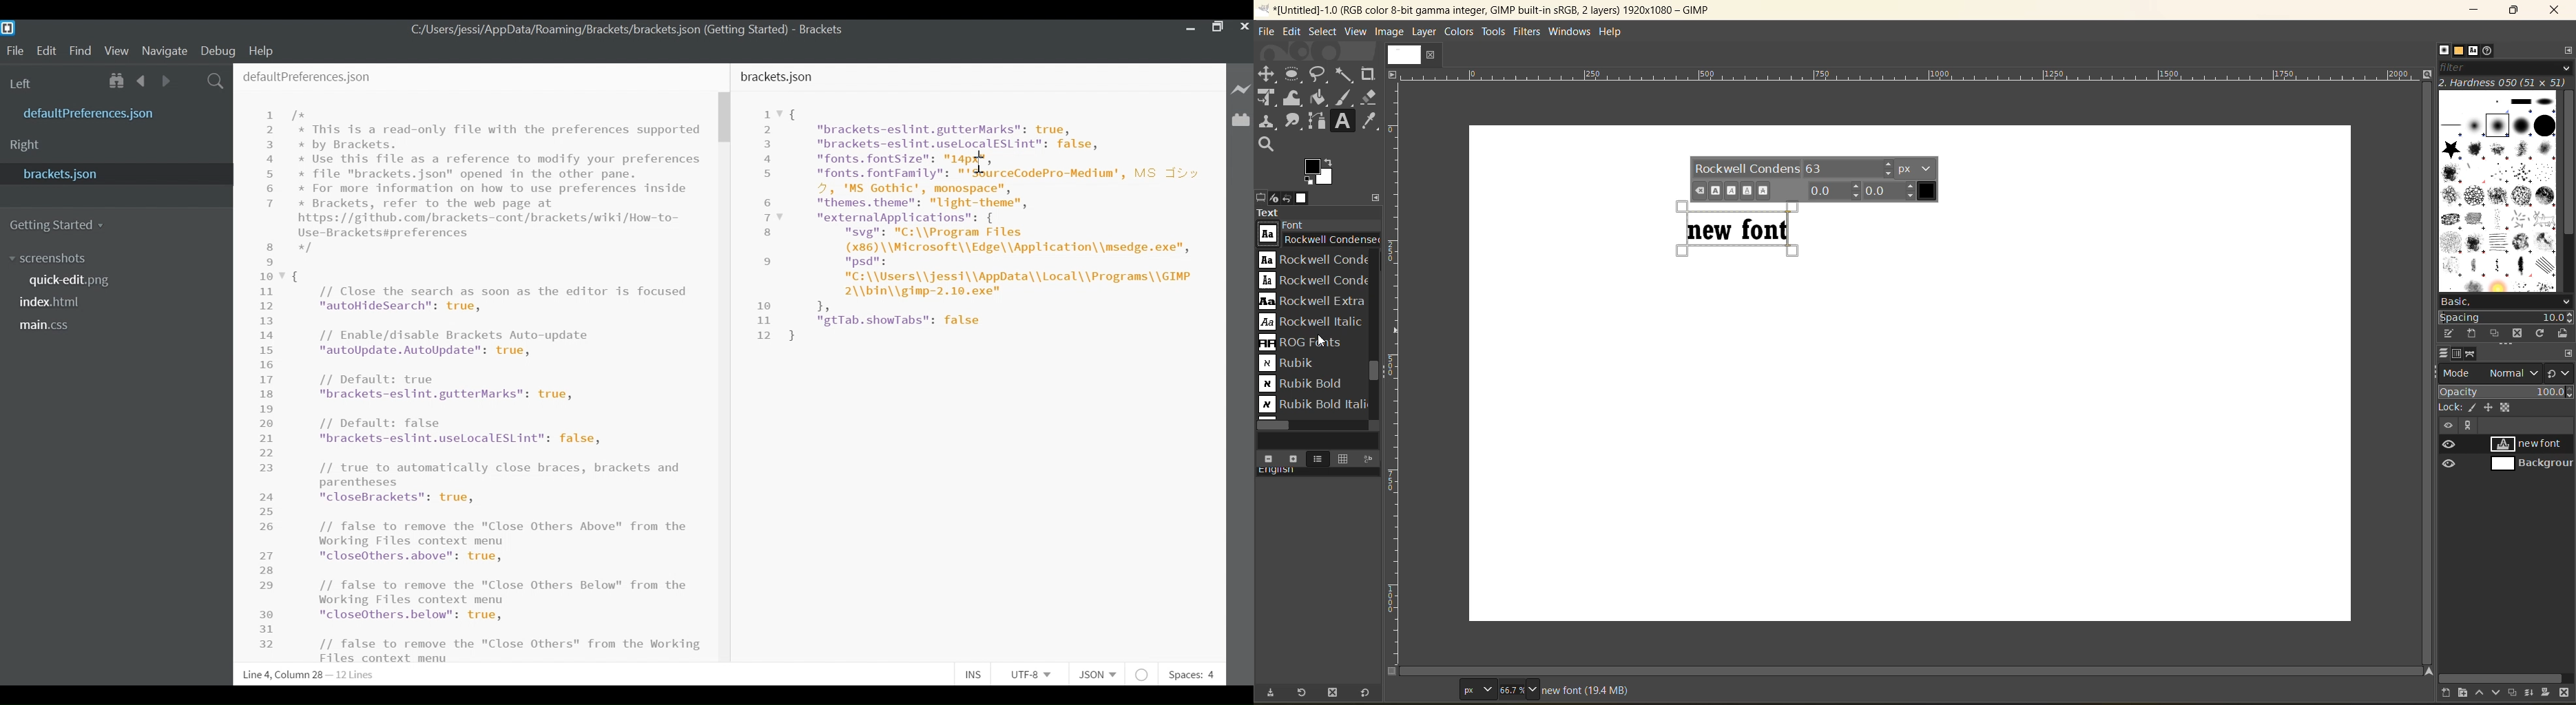 The height and width of the screenshot is (728, 2576). Describe the element at coordinates (1303, 693) in the screenshot. I see `restore tool preset` at that location.